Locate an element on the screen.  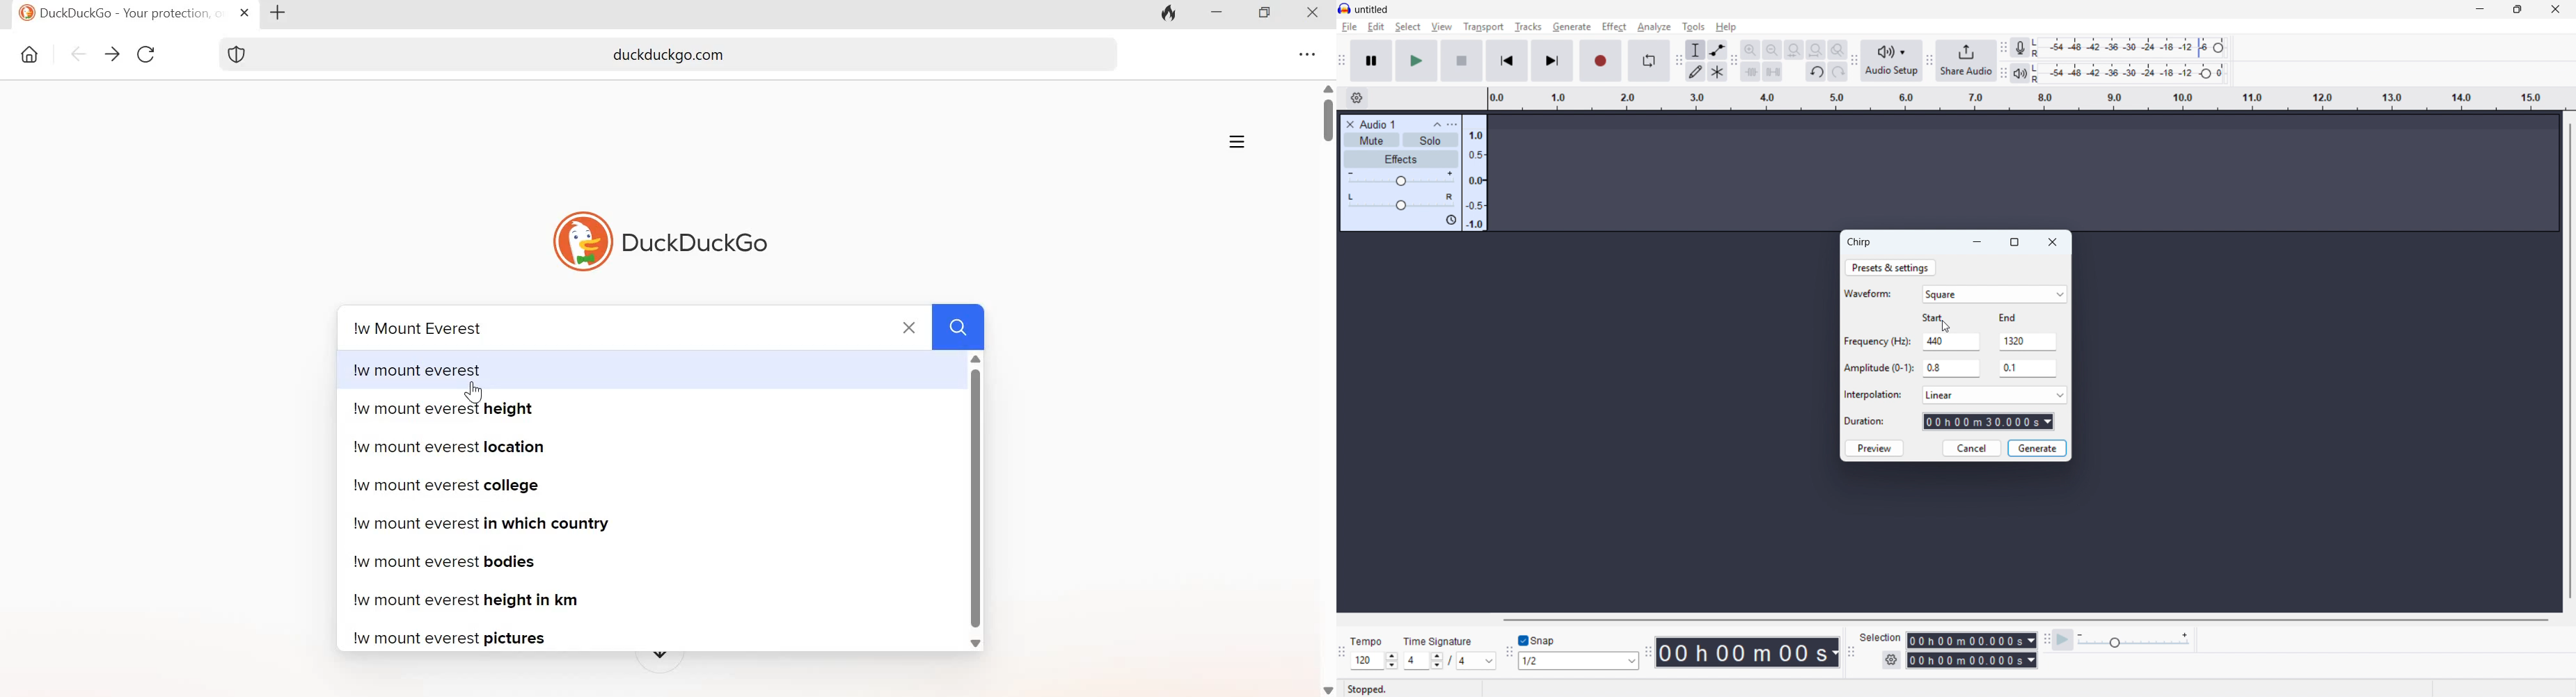
Starting amplitude  is located at coordinates (1952, 369).